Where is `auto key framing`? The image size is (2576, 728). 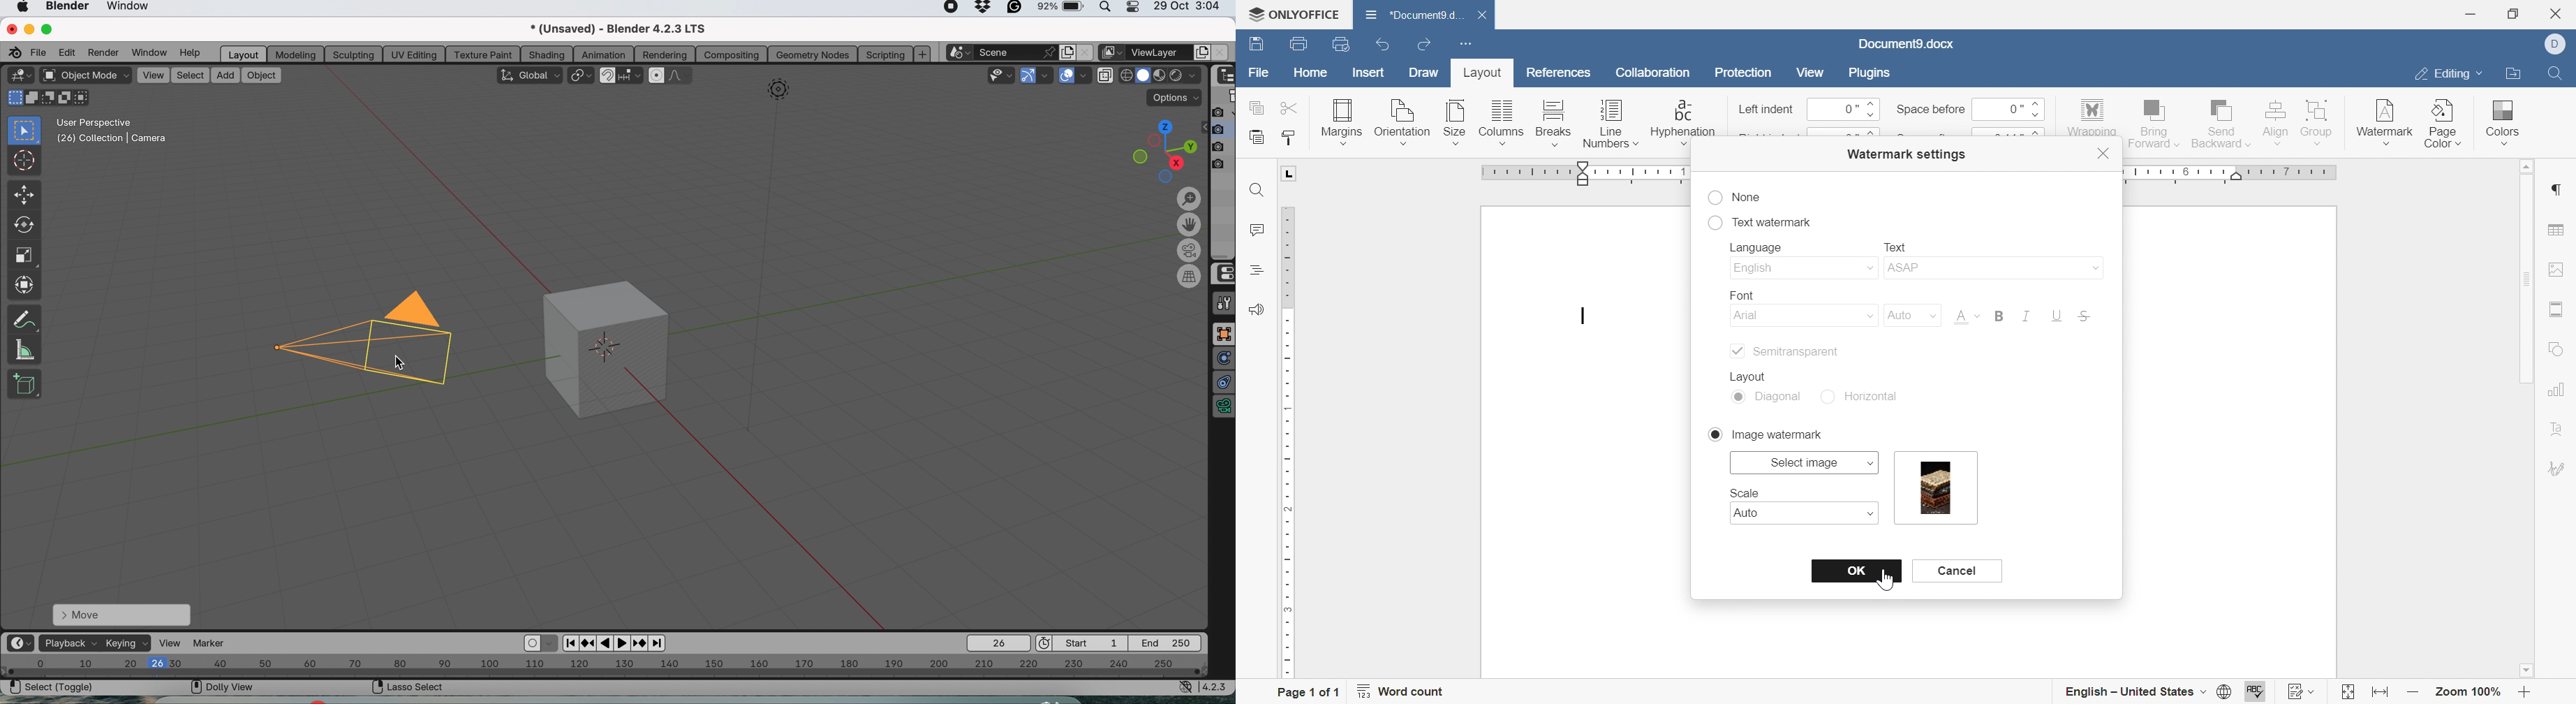 auto key framing is located at coordinates (551, 643).